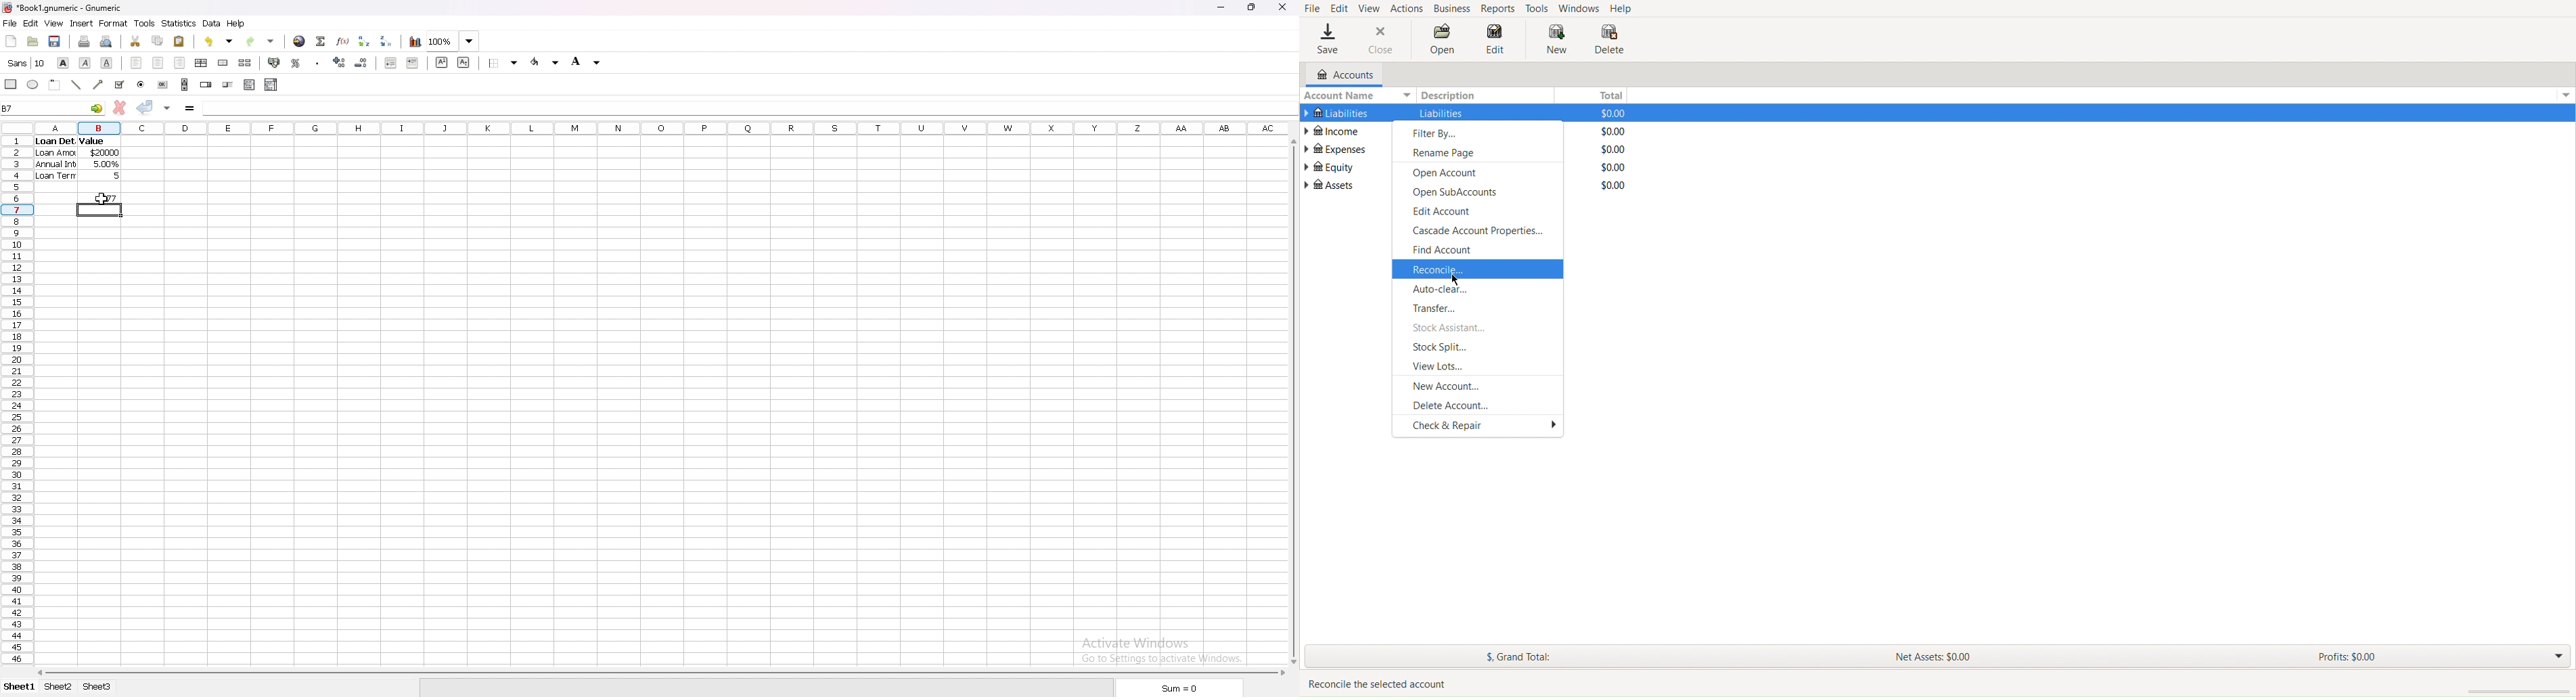 The width and height of the screenshot is (2576, 700). Describe the element at coordinates (202, 63) in the screenshot. I see `centre horizontally` at that location.